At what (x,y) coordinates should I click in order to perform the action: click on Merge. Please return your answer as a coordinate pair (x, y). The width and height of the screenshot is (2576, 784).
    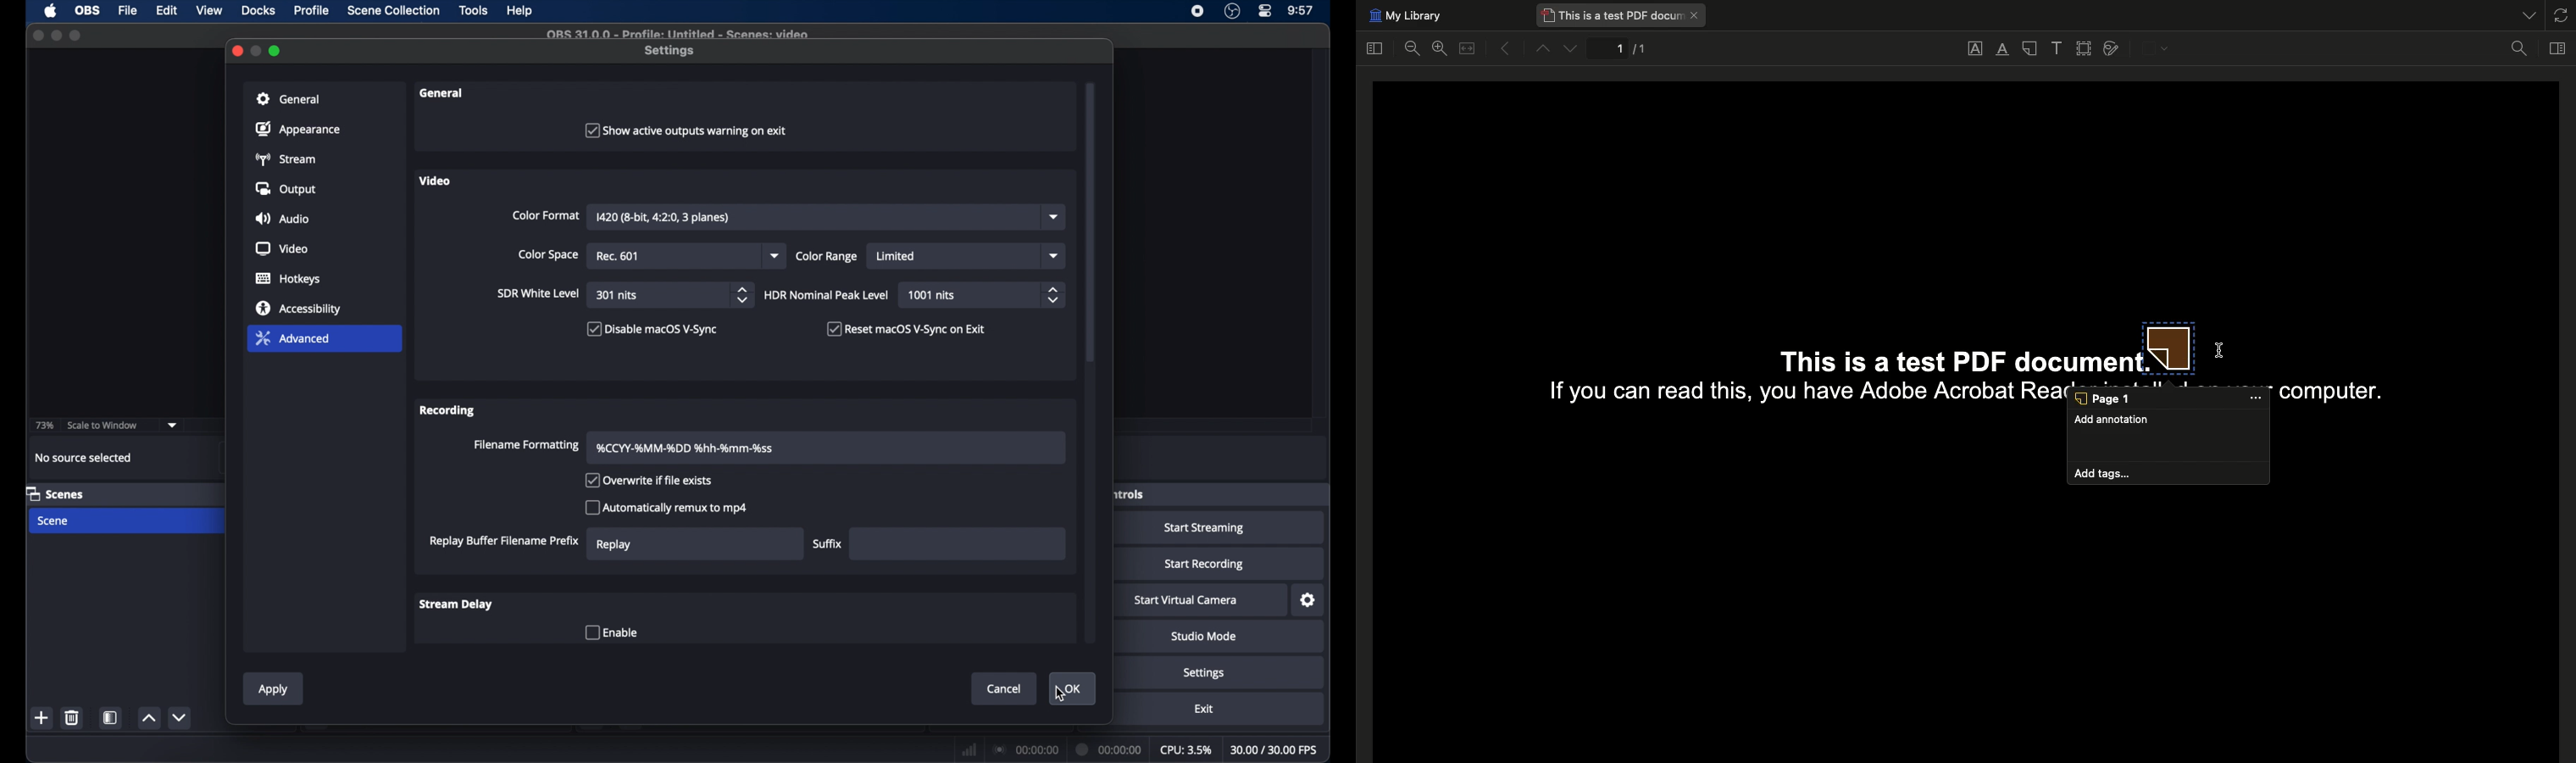
    Looking at the image, I should click on (1467, 49).